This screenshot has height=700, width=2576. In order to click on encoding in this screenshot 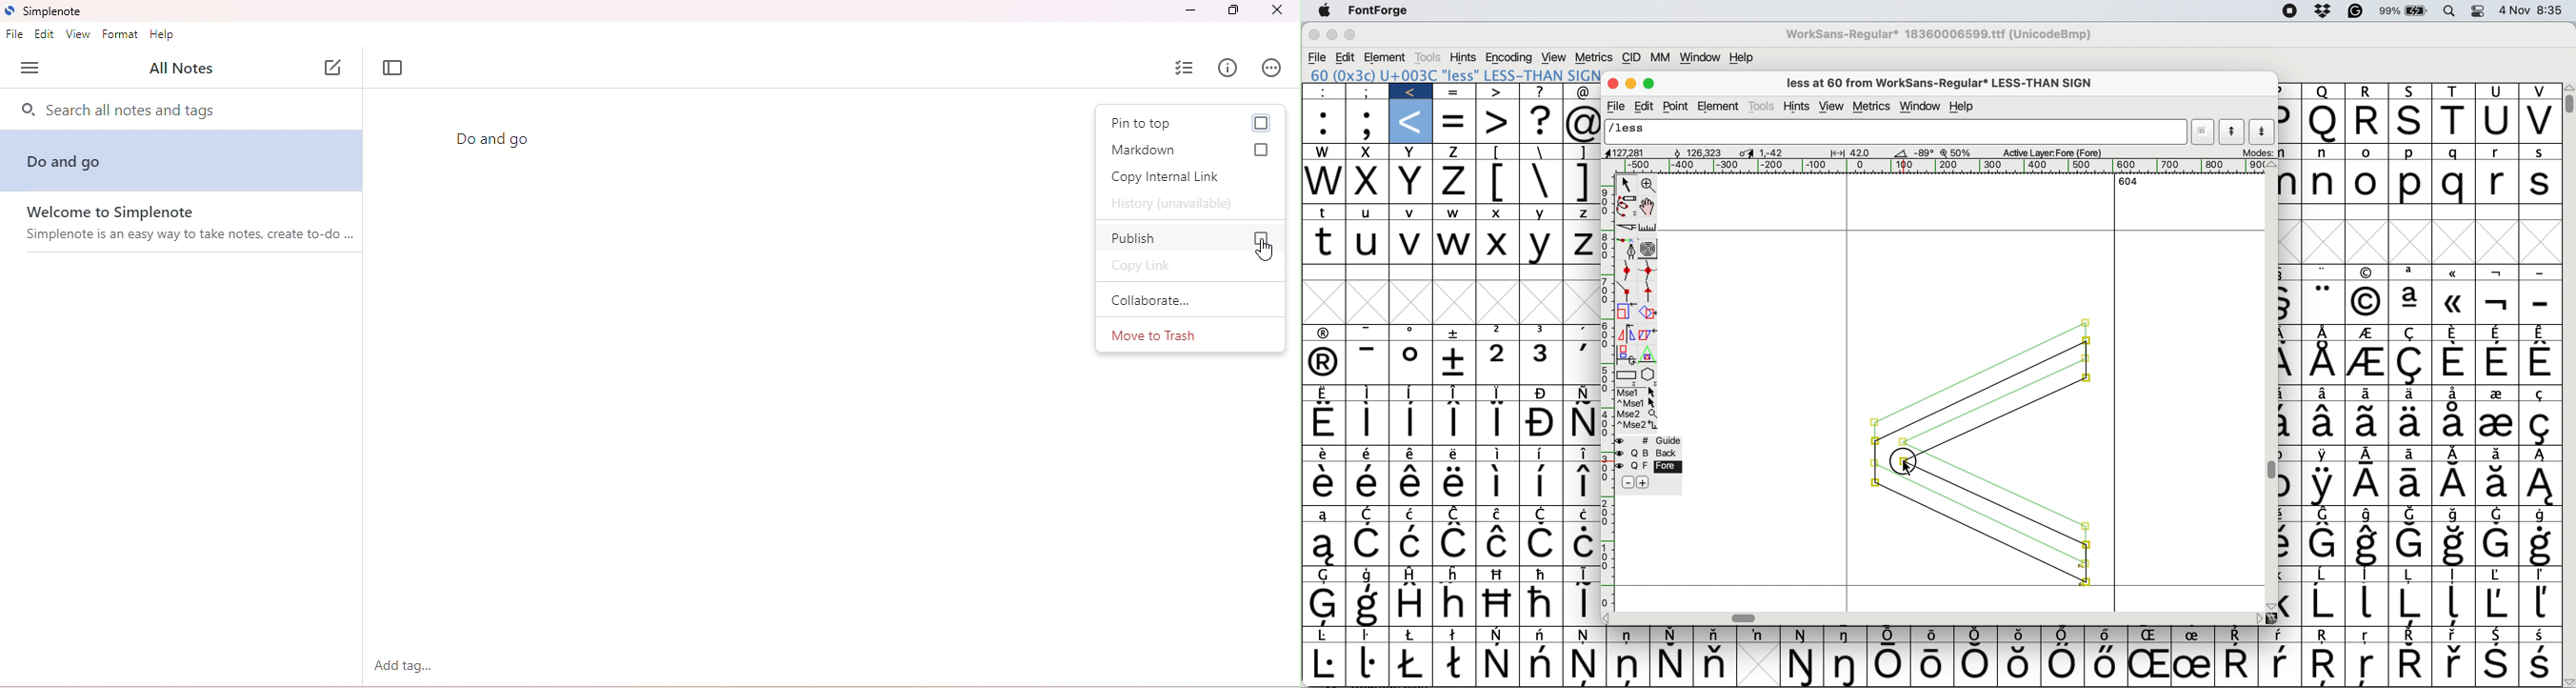, I will do `click(1510, 57)`.